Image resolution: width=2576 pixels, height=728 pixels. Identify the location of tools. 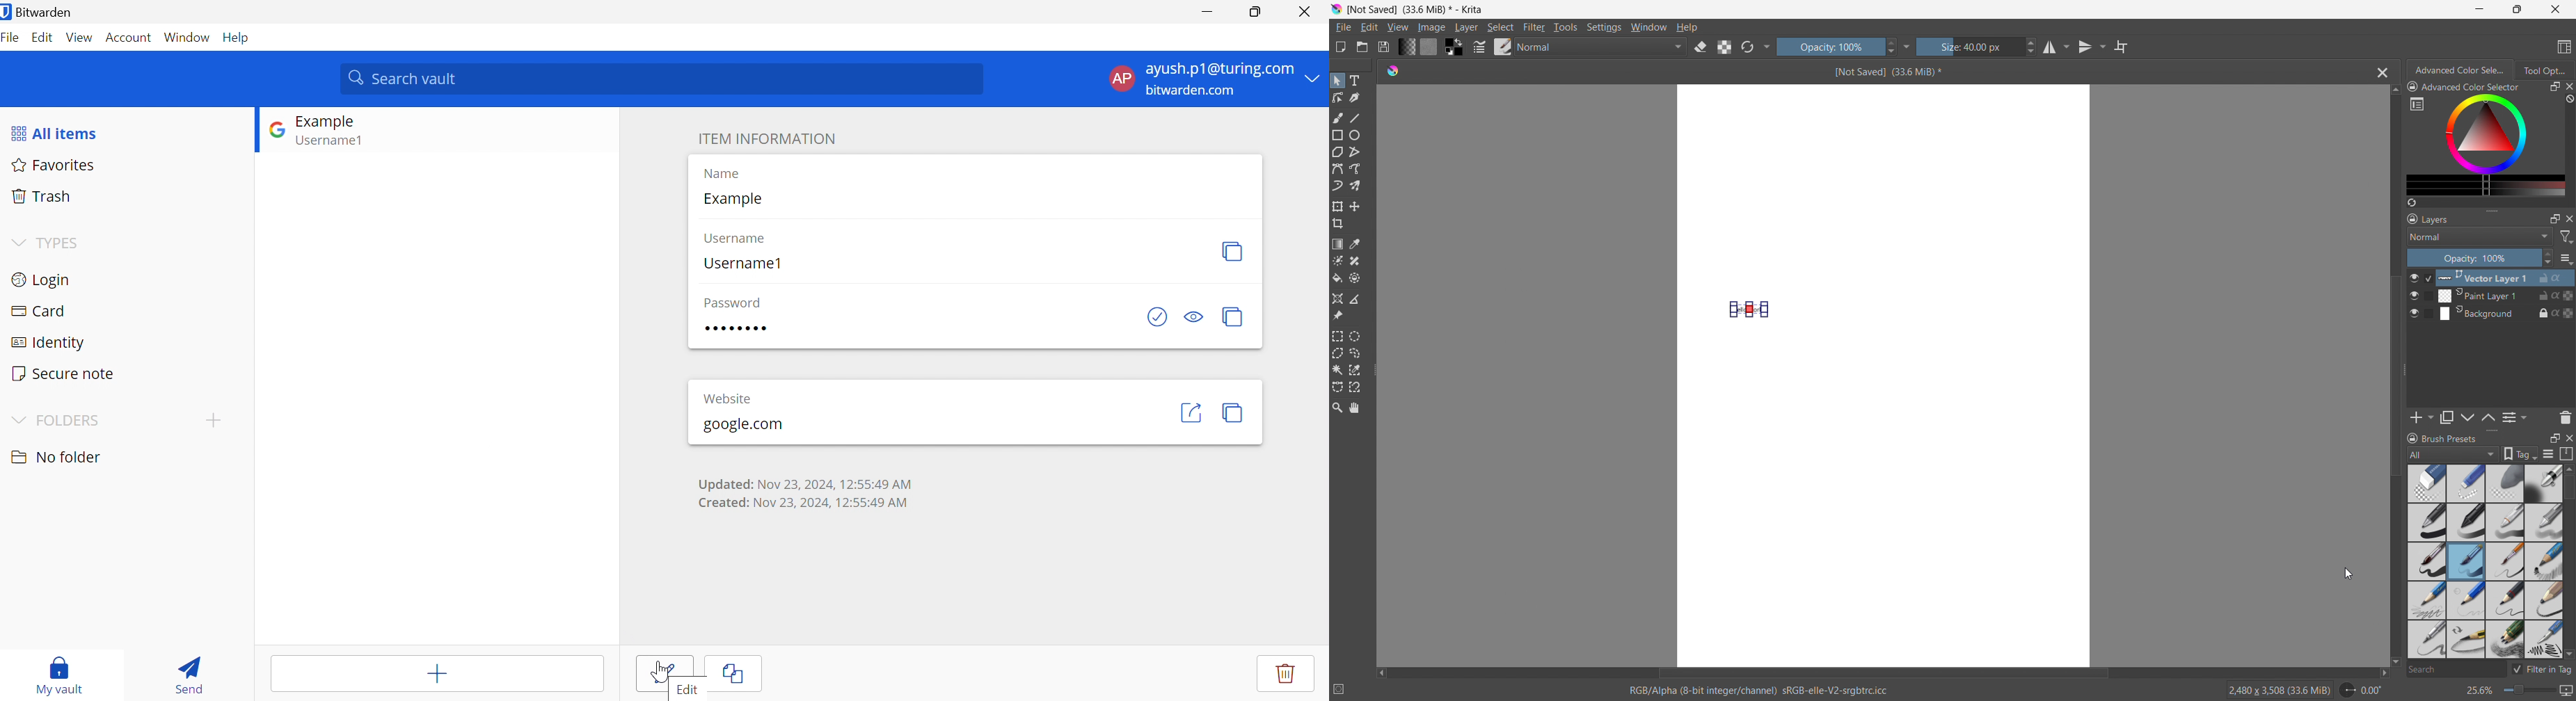
(1566, 27).